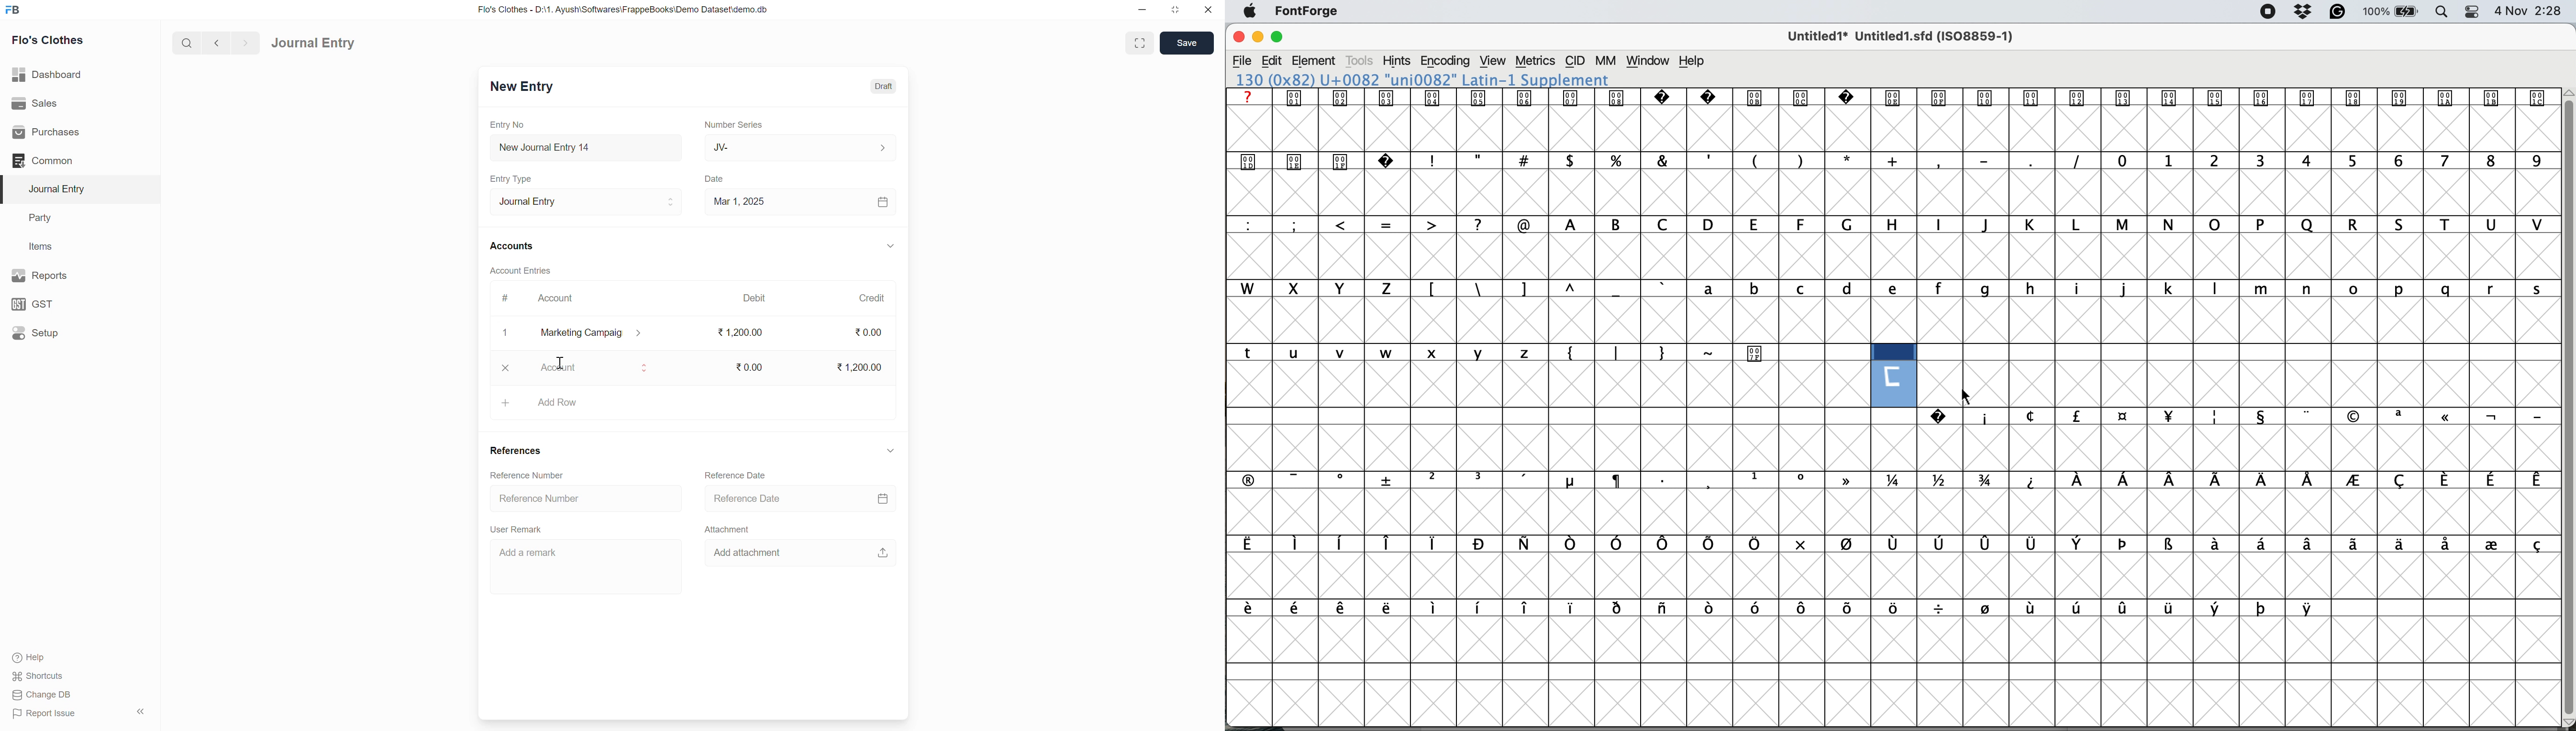 The width and height of the screenshot is (2576, 756). Describe the element at coordinates (739, 201) in the screenshot. I see `Mar 1, 2025` at that location.